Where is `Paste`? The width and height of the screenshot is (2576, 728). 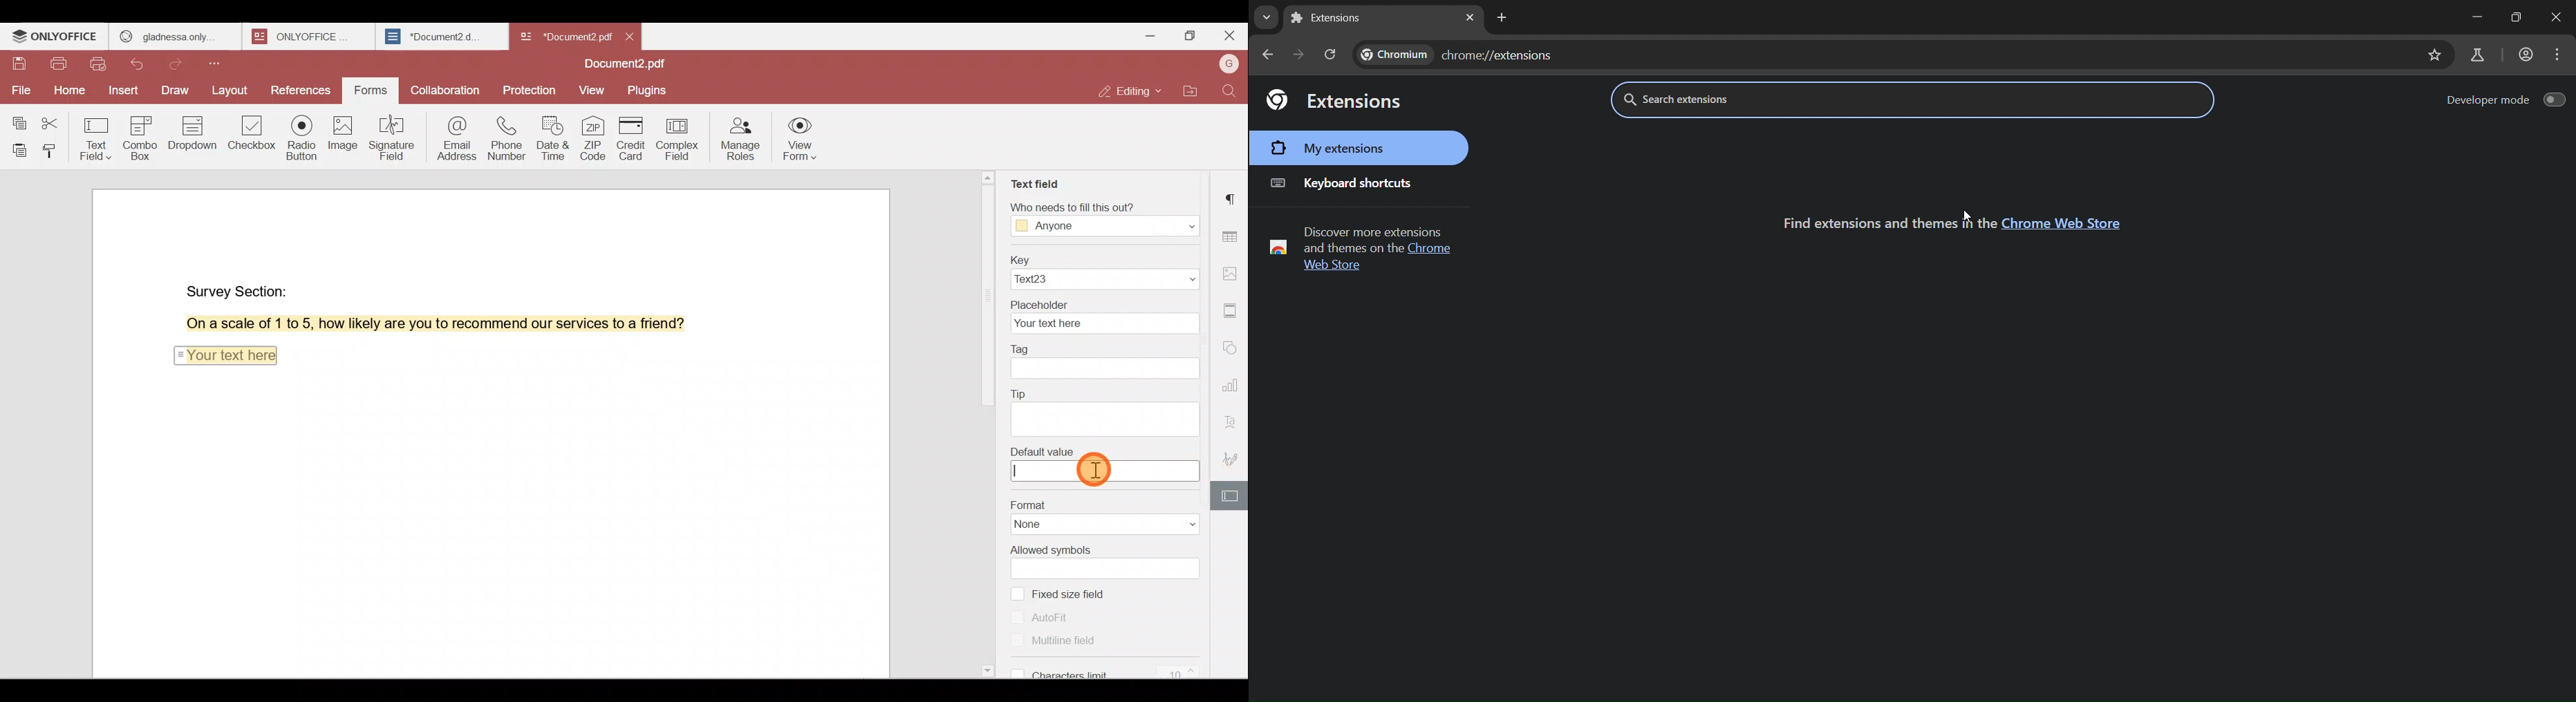
Paste is located at coordinates (16, 150).